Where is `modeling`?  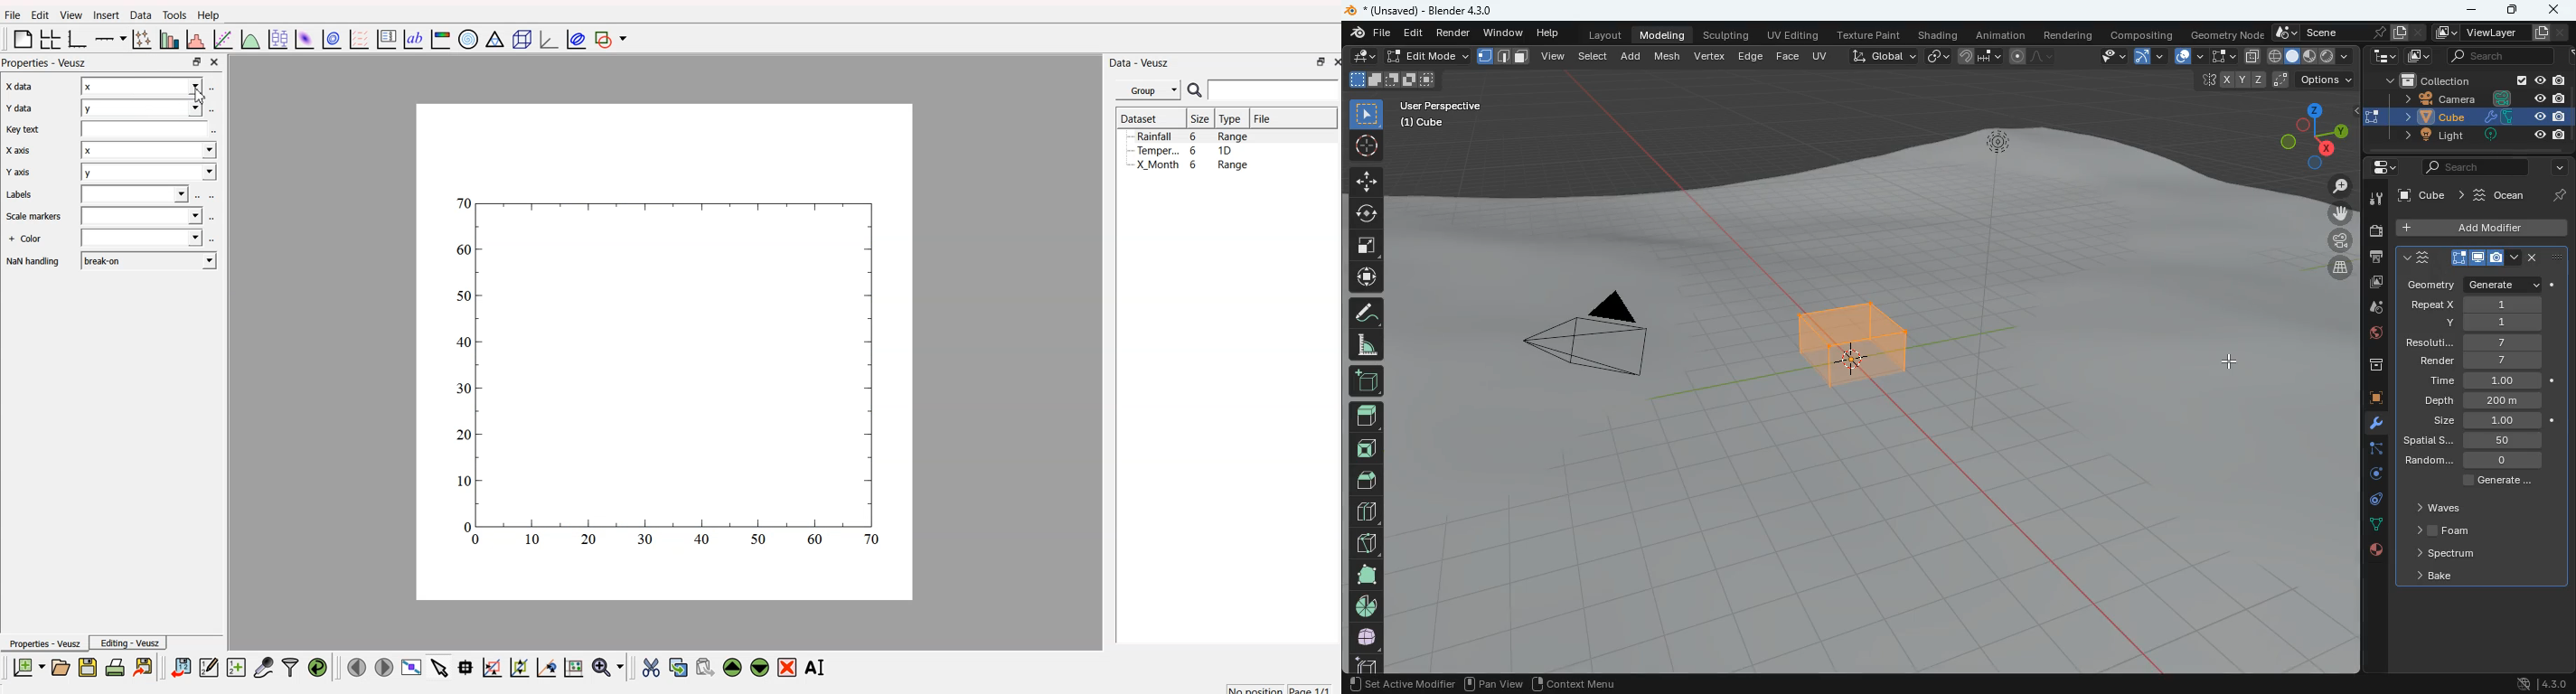 modeling is located at coordinates (1663, 33).